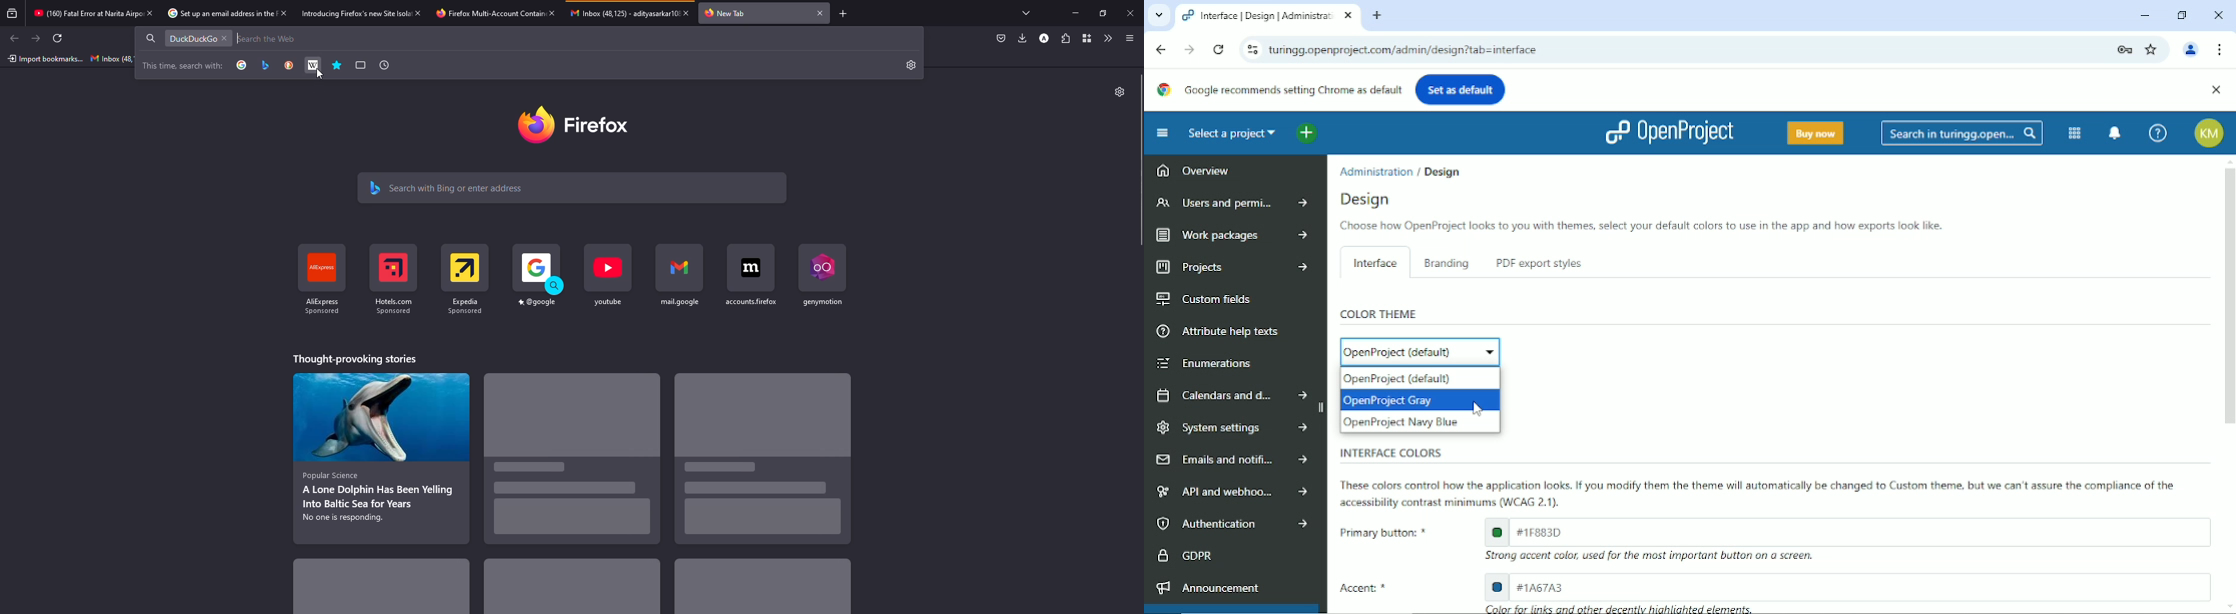  Describe the element at coordinates (418, 13) in the screenshot. I see `close` at that location.